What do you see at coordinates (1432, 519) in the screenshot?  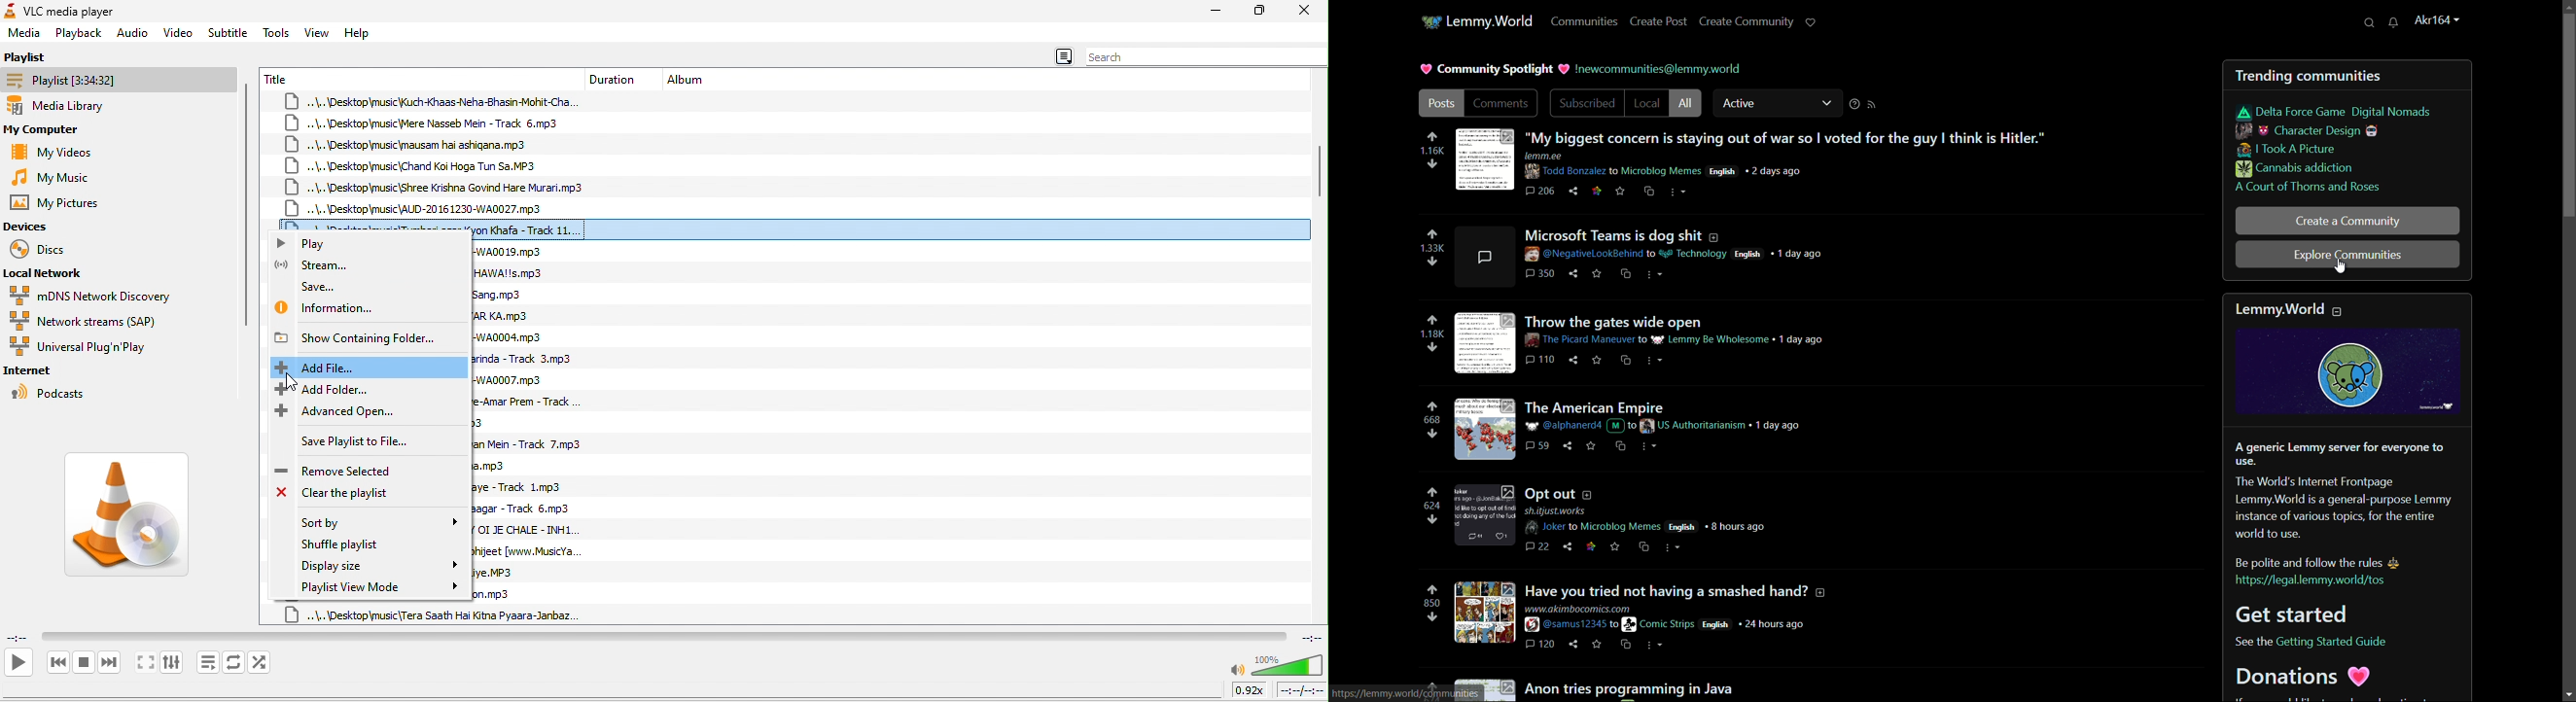 I see `downvote` at bounding box center [1432, 519].